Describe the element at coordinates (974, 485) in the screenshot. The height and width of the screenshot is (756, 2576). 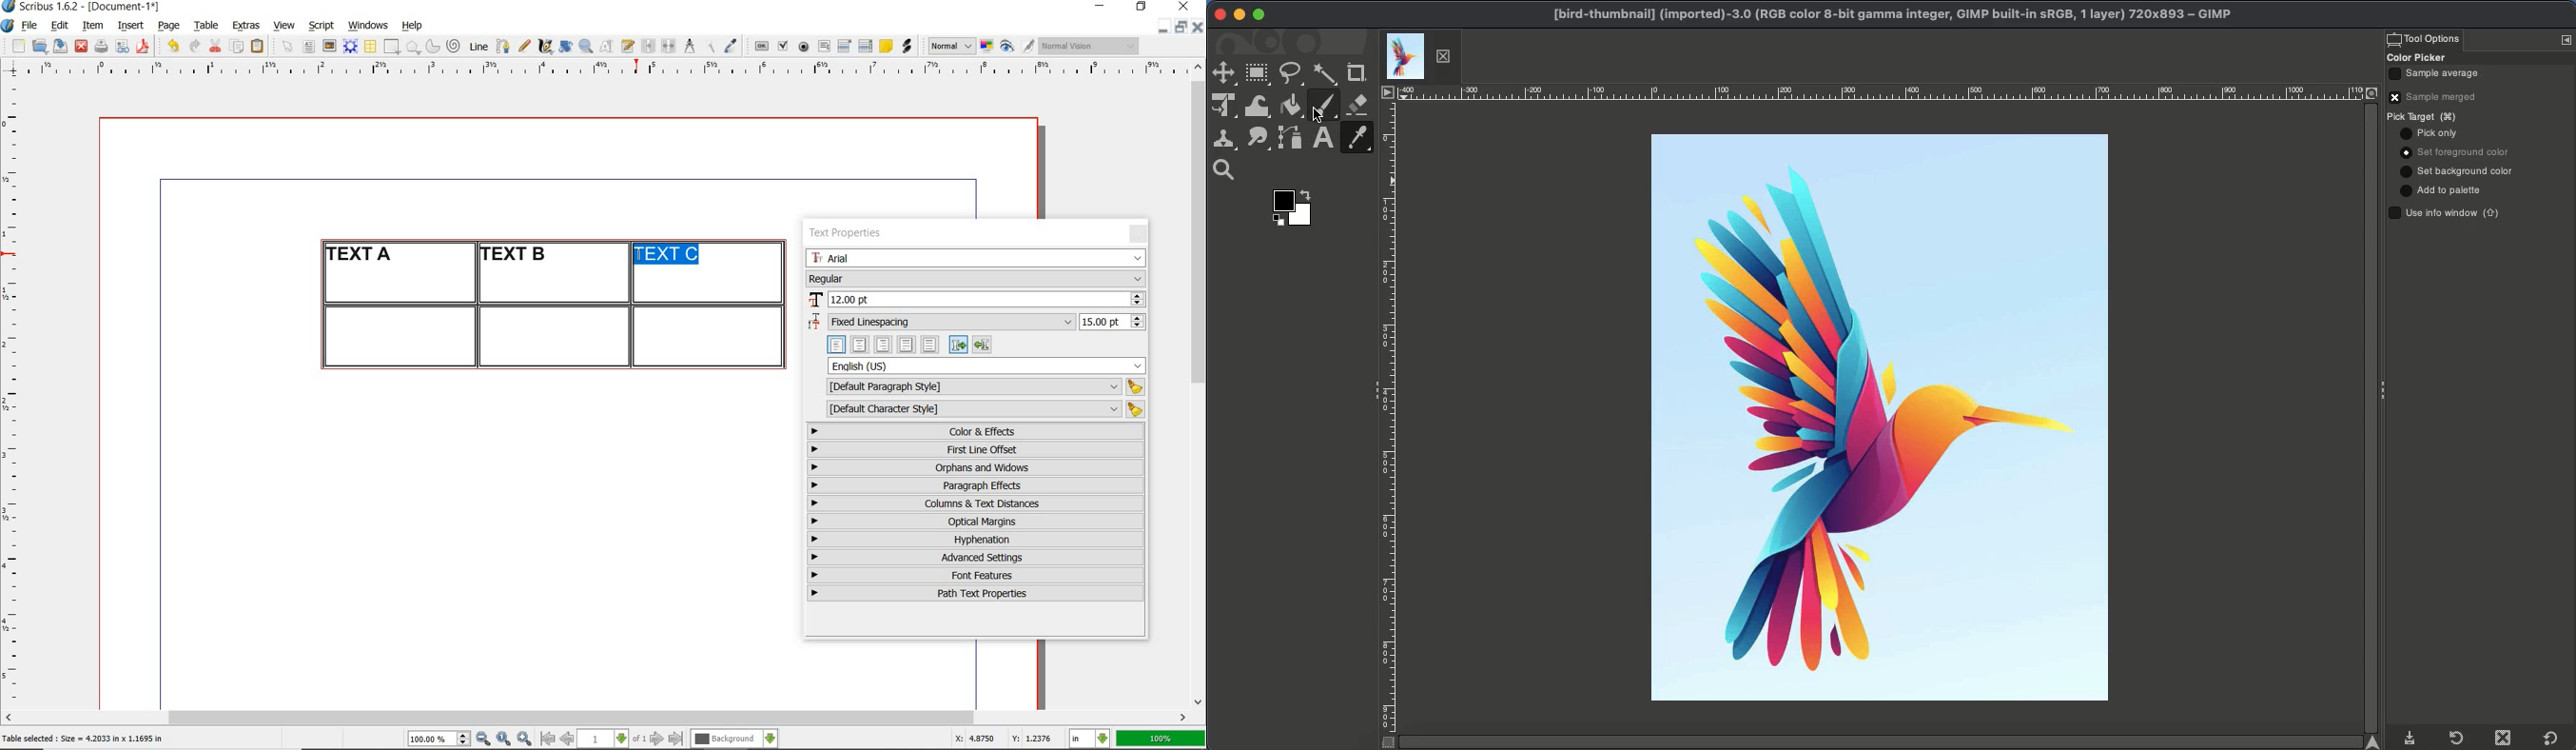
I see `paragraph effects` at that location.